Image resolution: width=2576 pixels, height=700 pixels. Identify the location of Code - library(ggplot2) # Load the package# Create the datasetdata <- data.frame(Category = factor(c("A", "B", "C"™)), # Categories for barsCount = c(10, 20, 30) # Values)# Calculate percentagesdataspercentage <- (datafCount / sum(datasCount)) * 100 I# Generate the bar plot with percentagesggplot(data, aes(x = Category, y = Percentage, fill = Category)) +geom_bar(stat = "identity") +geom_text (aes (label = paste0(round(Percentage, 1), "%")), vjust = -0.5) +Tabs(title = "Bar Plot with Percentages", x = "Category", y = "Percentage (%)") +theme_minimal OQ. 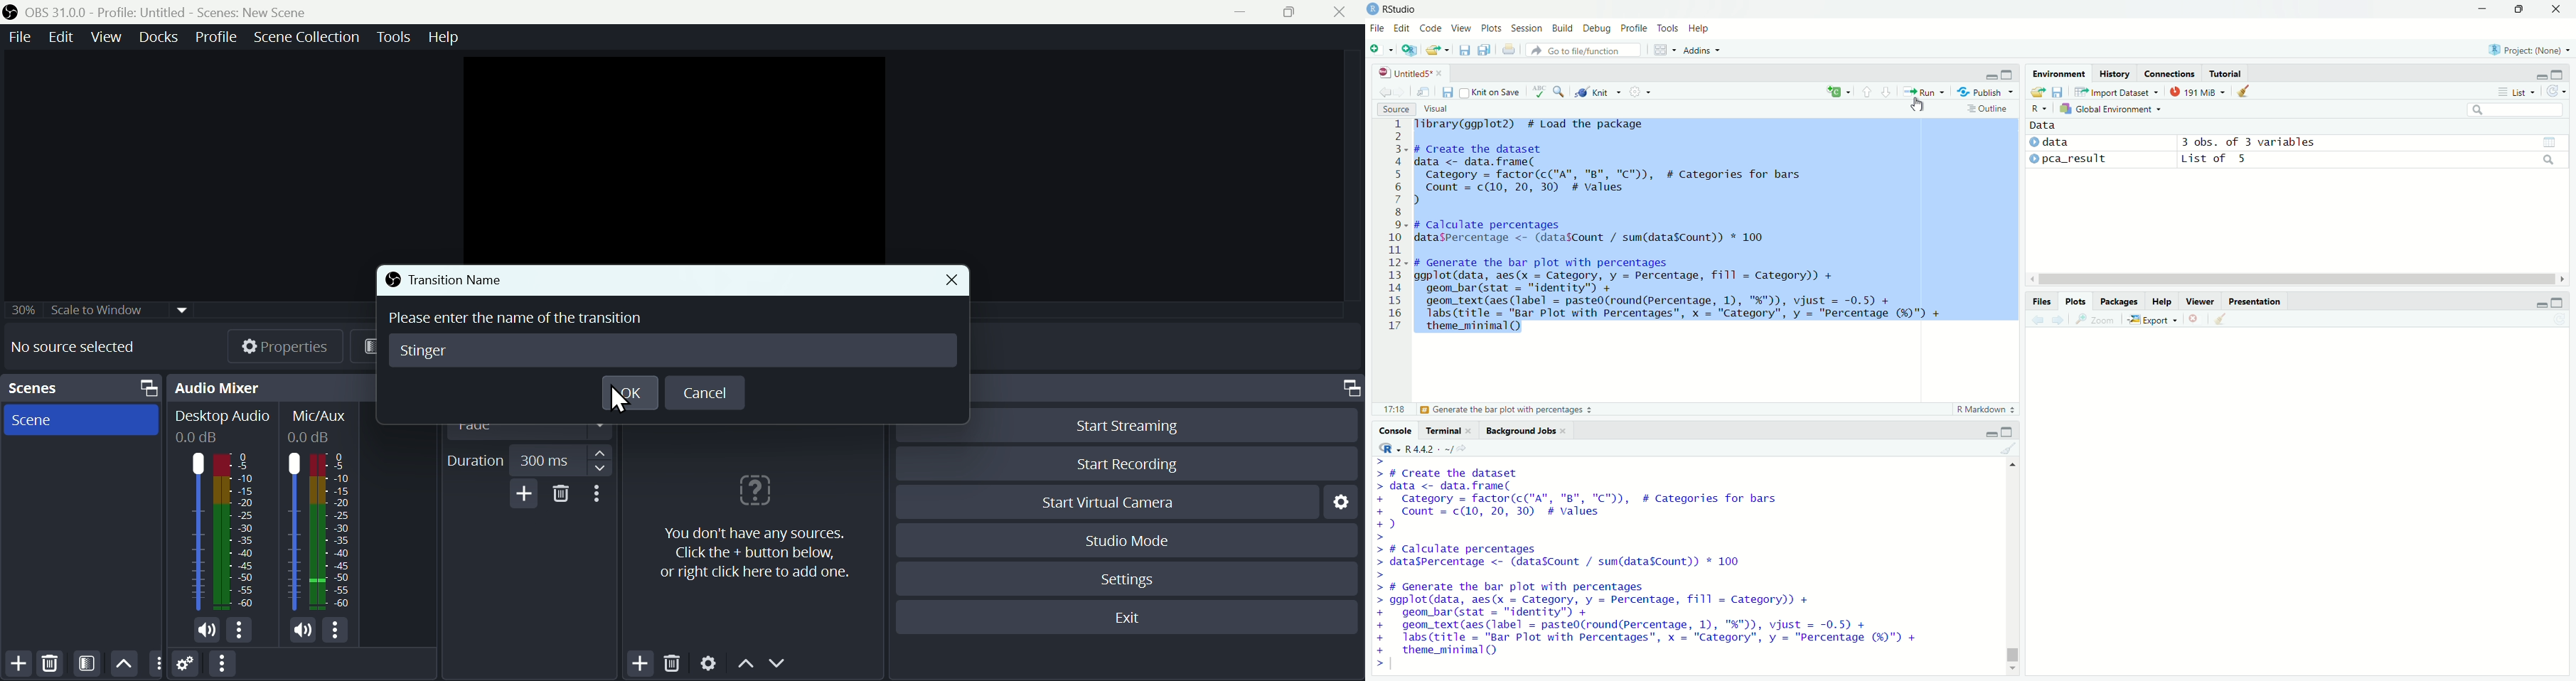
(1682, 228).